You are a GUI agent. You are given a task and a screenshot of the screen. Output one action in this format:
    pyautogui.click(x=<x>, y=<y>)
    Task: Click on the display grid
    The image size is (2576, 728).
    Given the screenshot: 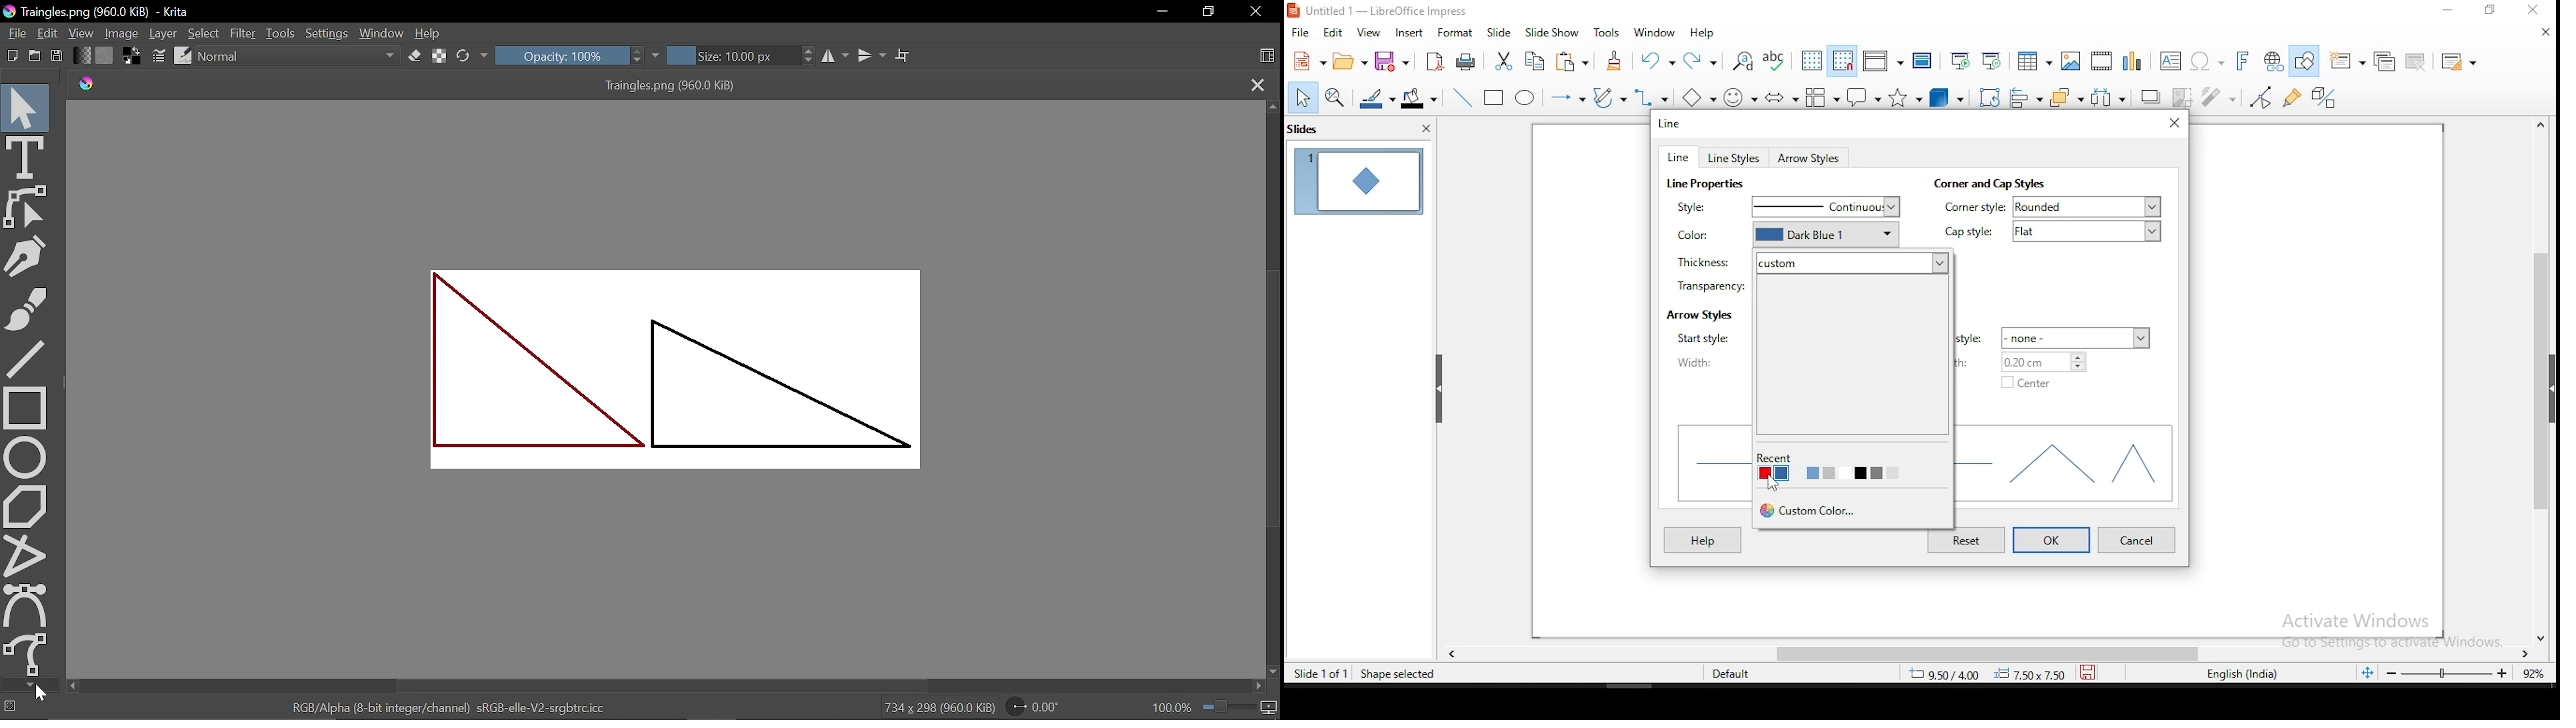 What is the action you would take?
    pyautogui.click(x=1812, y=61)
    